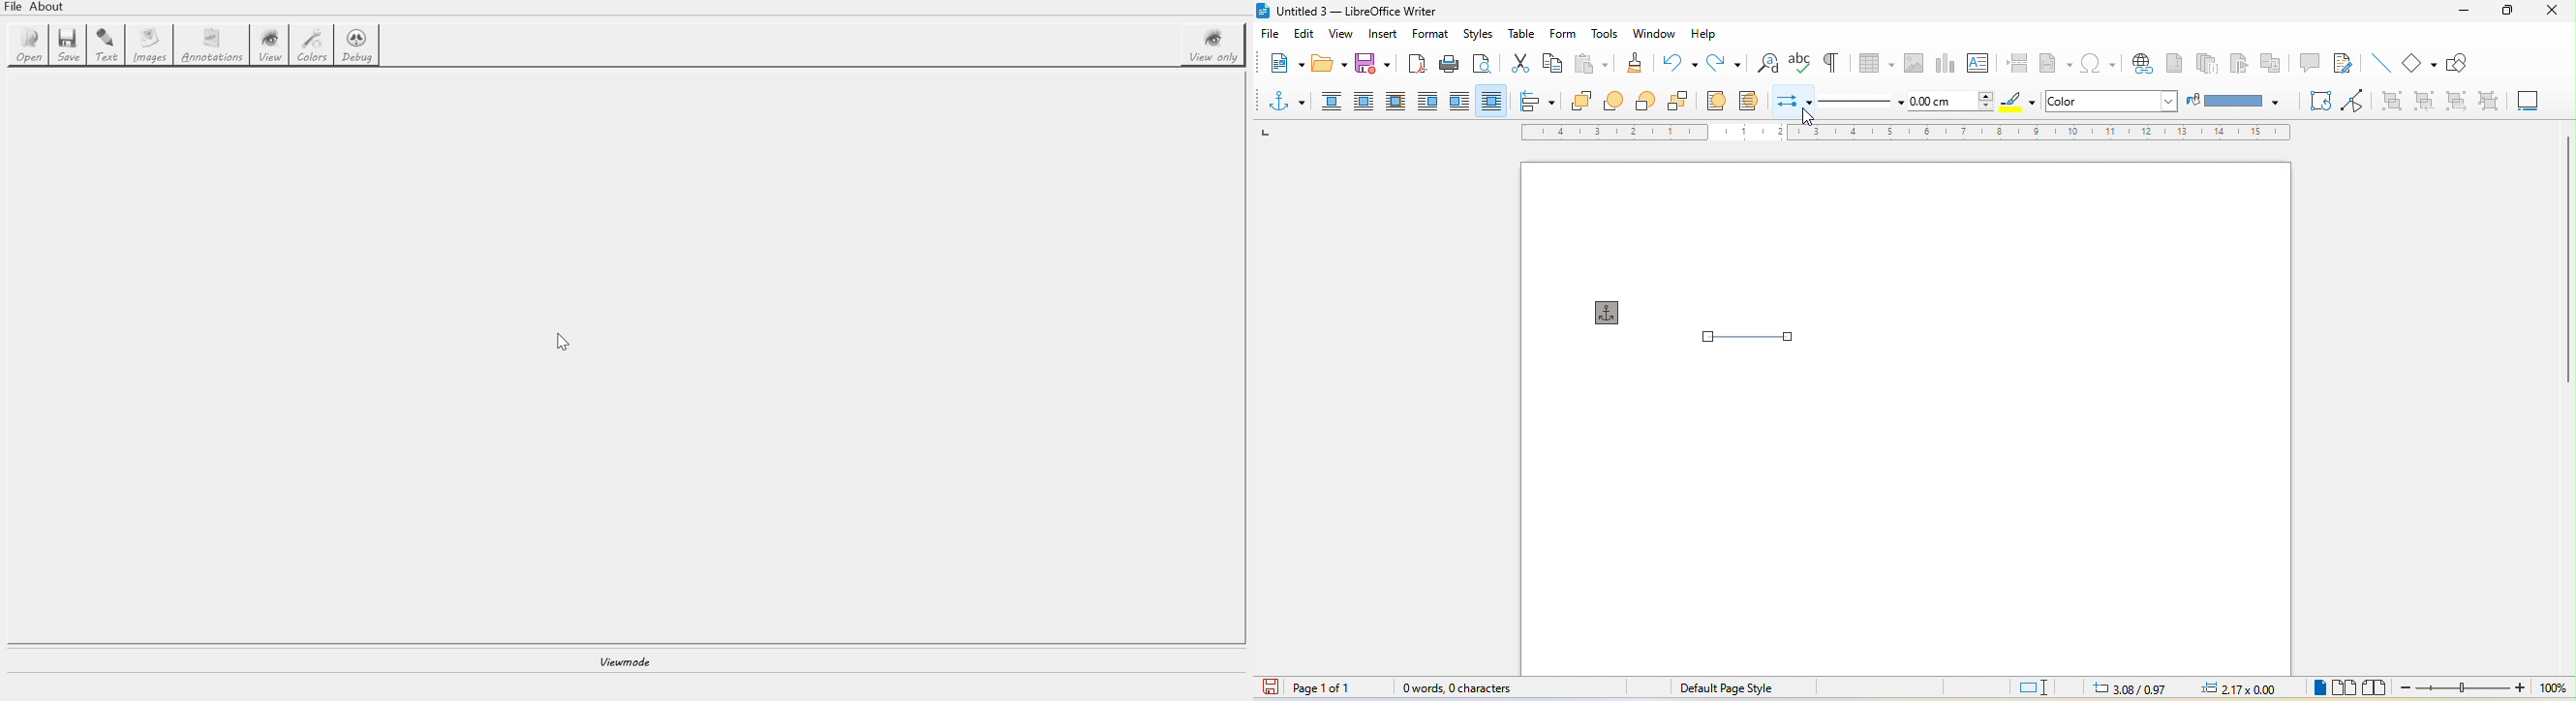 Image resolution: width=2576 pixels, height=728 pixels. I want to click on ruler, so click(1909, 139).